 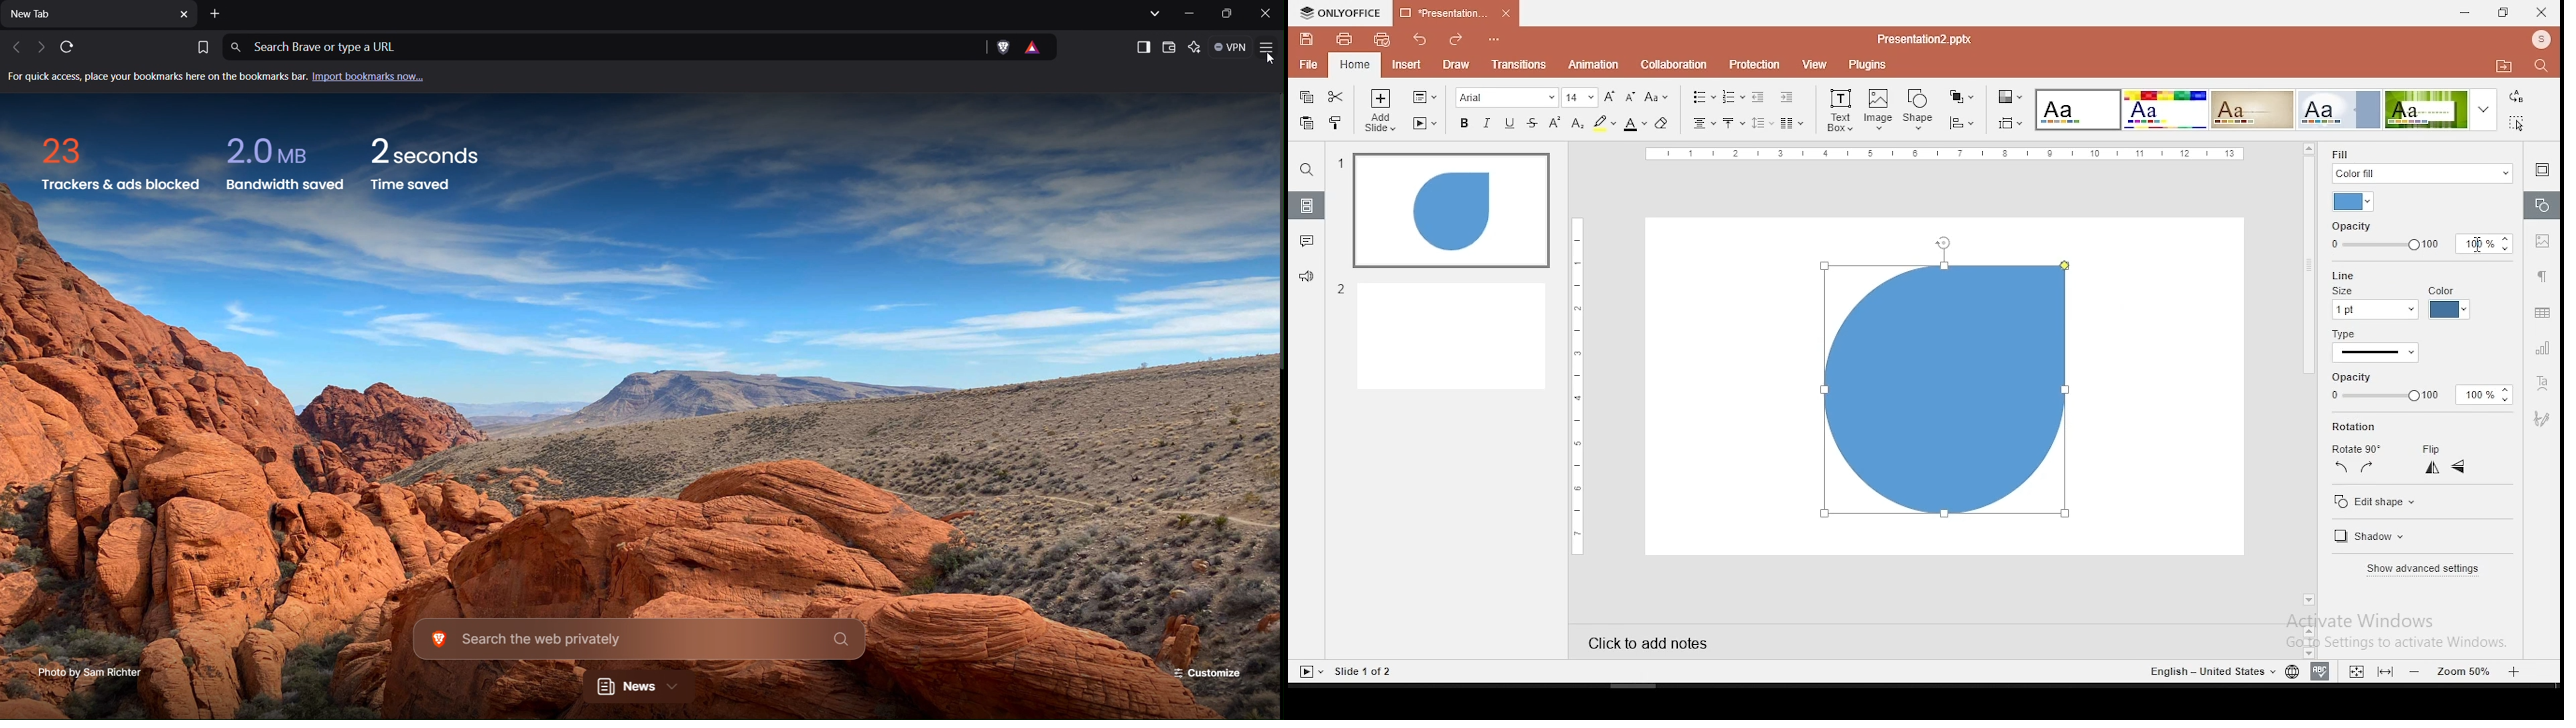 What do you see at coordinates (2541, 314) in the screenshot?
I see `table settings` at bounding box center [2541, 314].